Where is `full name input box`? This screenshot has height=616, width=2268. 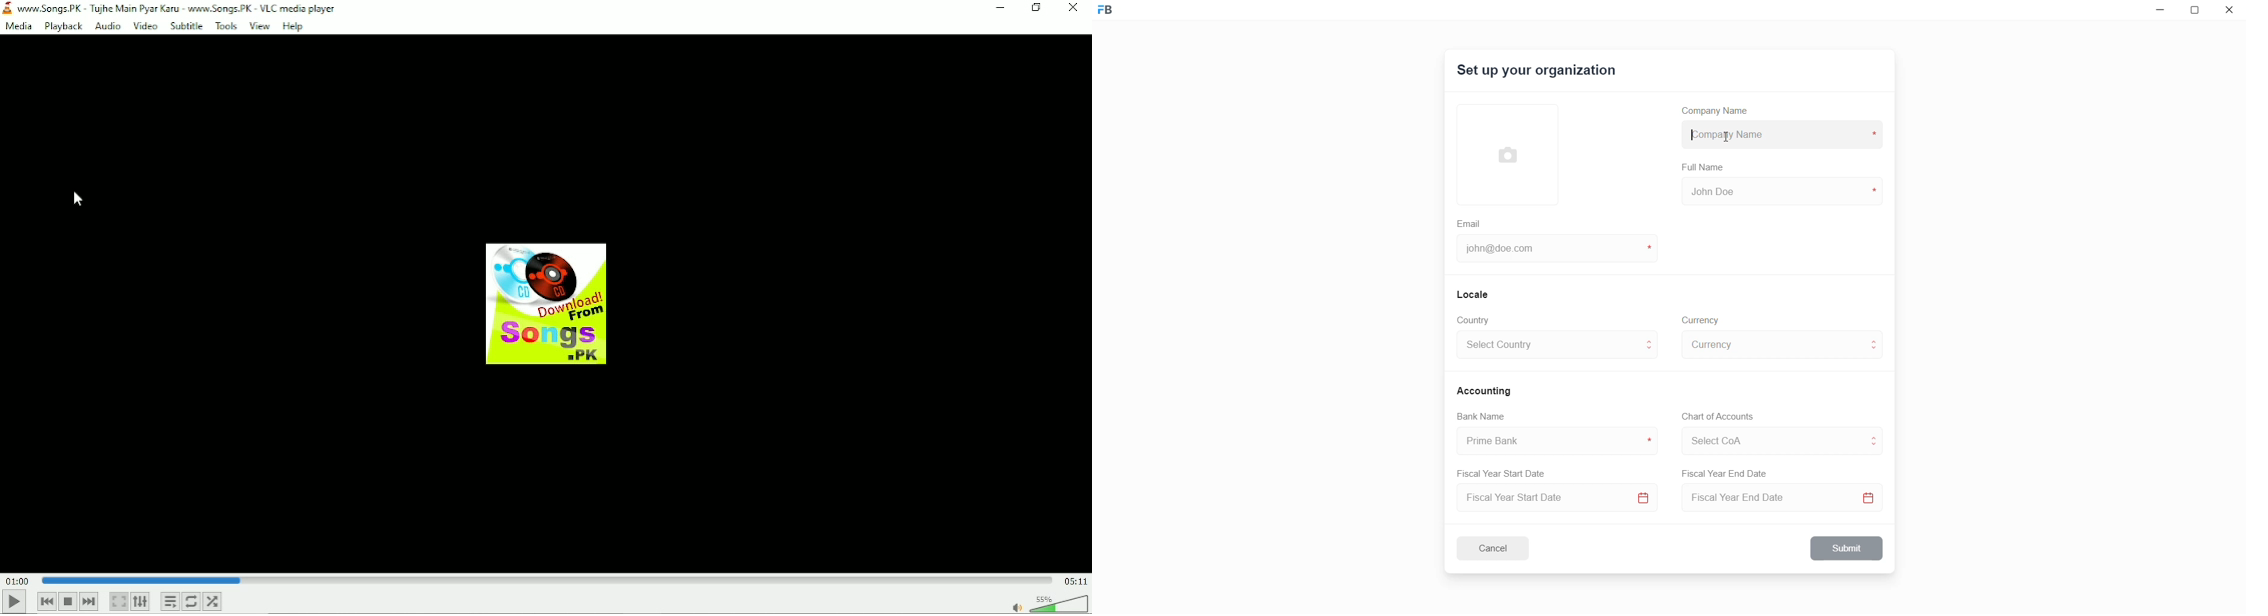
full name input box is located at coordinates (1781, 190).